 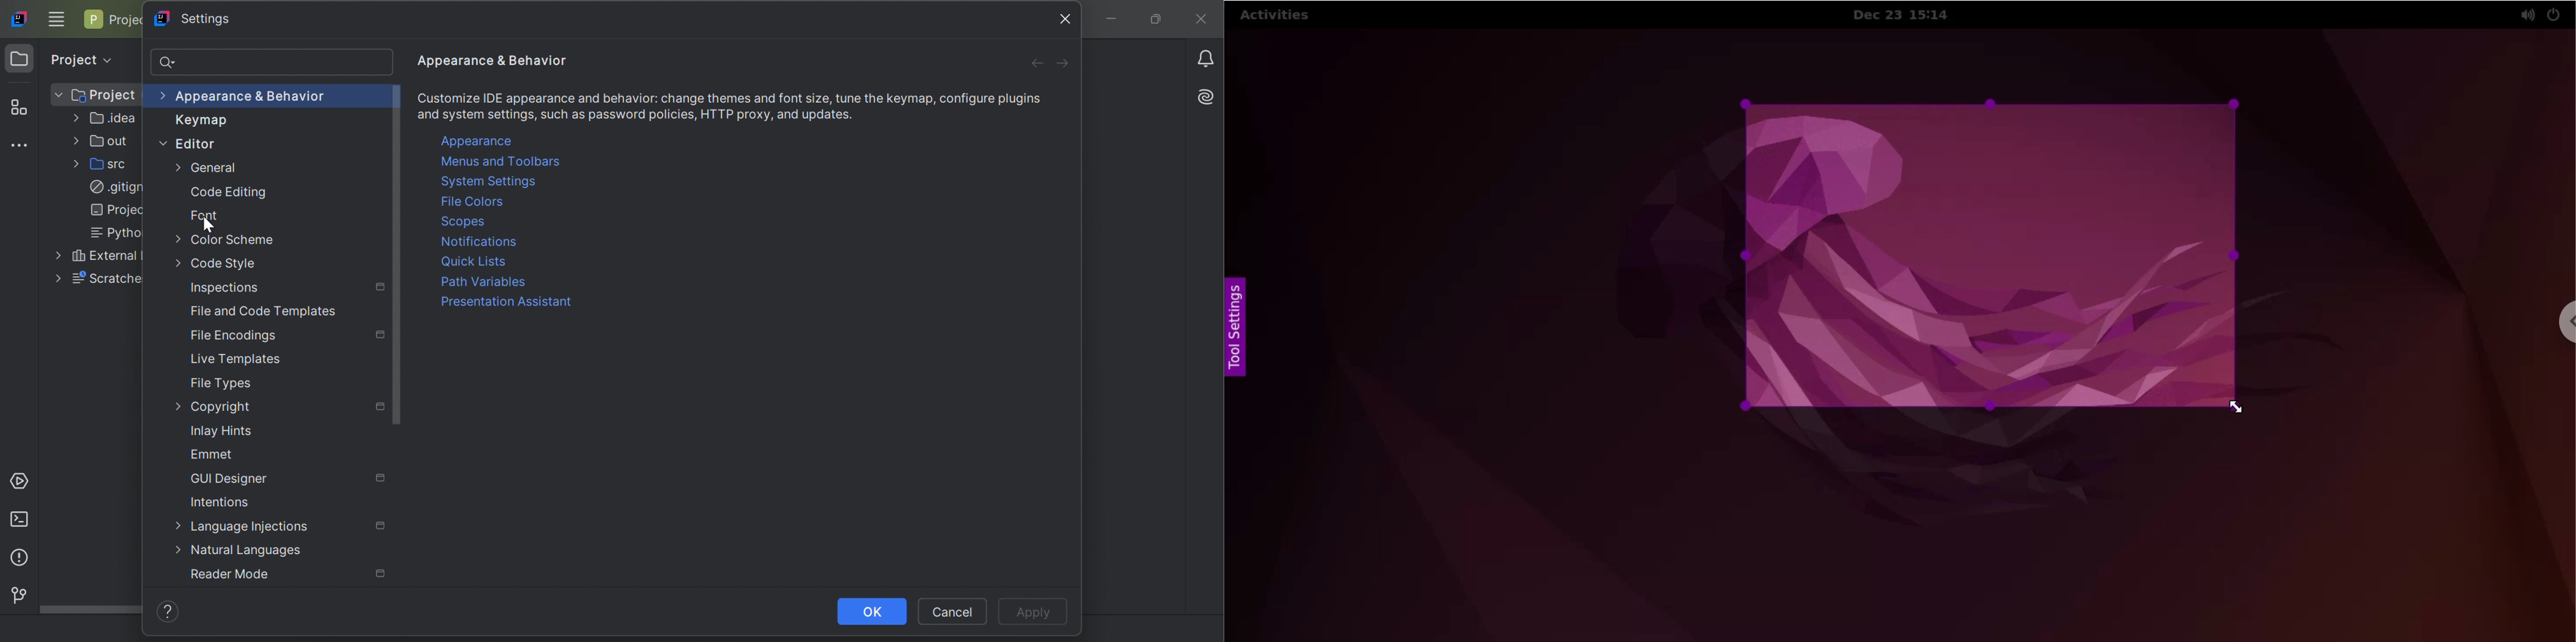 I want to click on Menus and Toolbars, so click(x=502, y=163).